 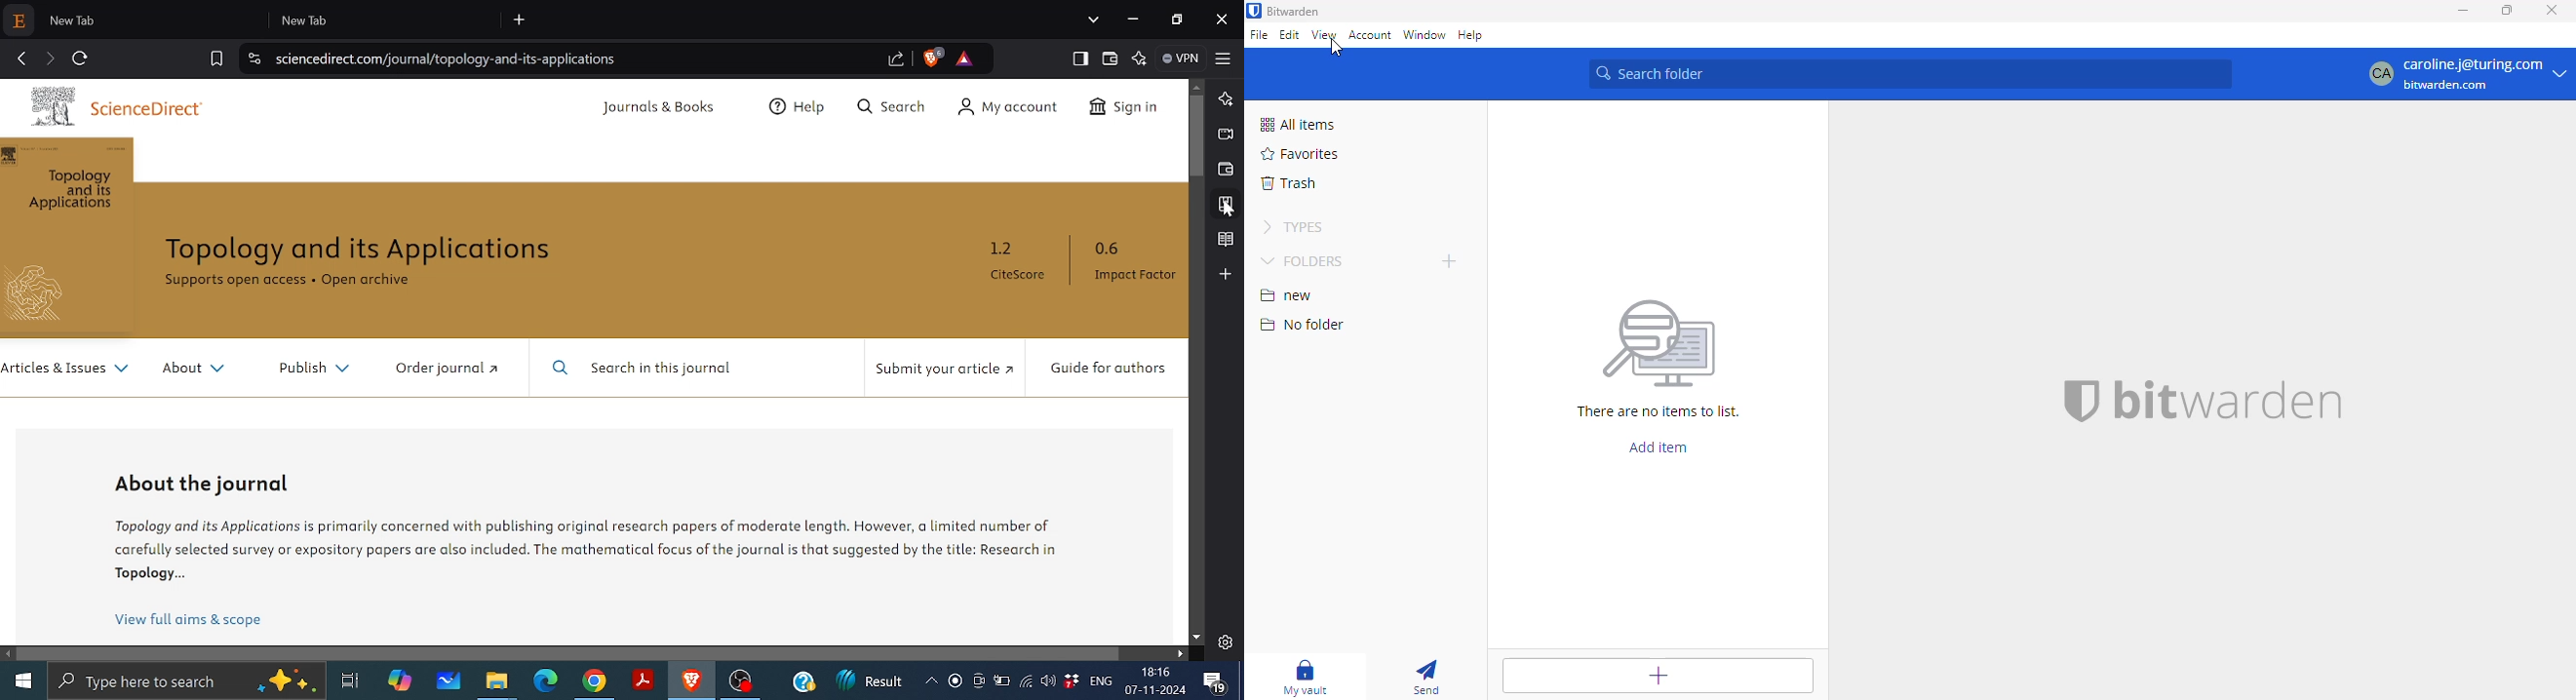 I want to click on bitwarden, so click(x=2231, y=401).